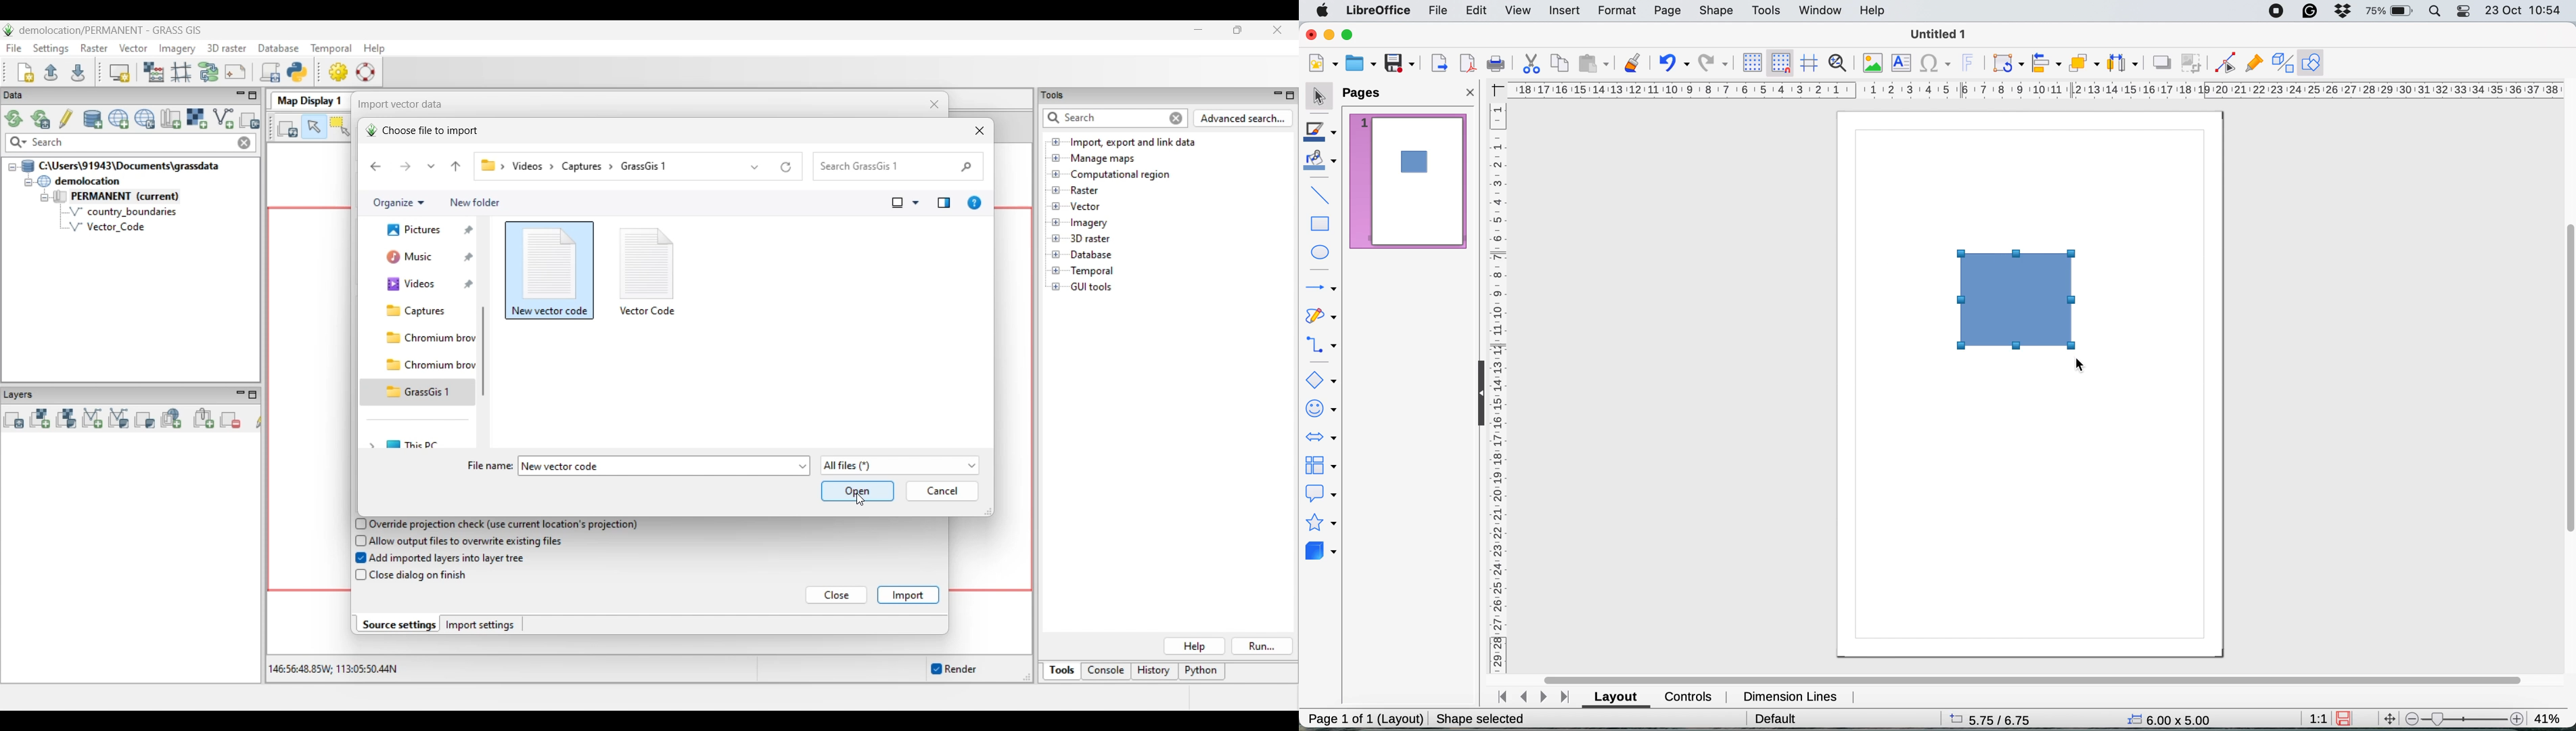  I want to click on format, so click(1616, 9).